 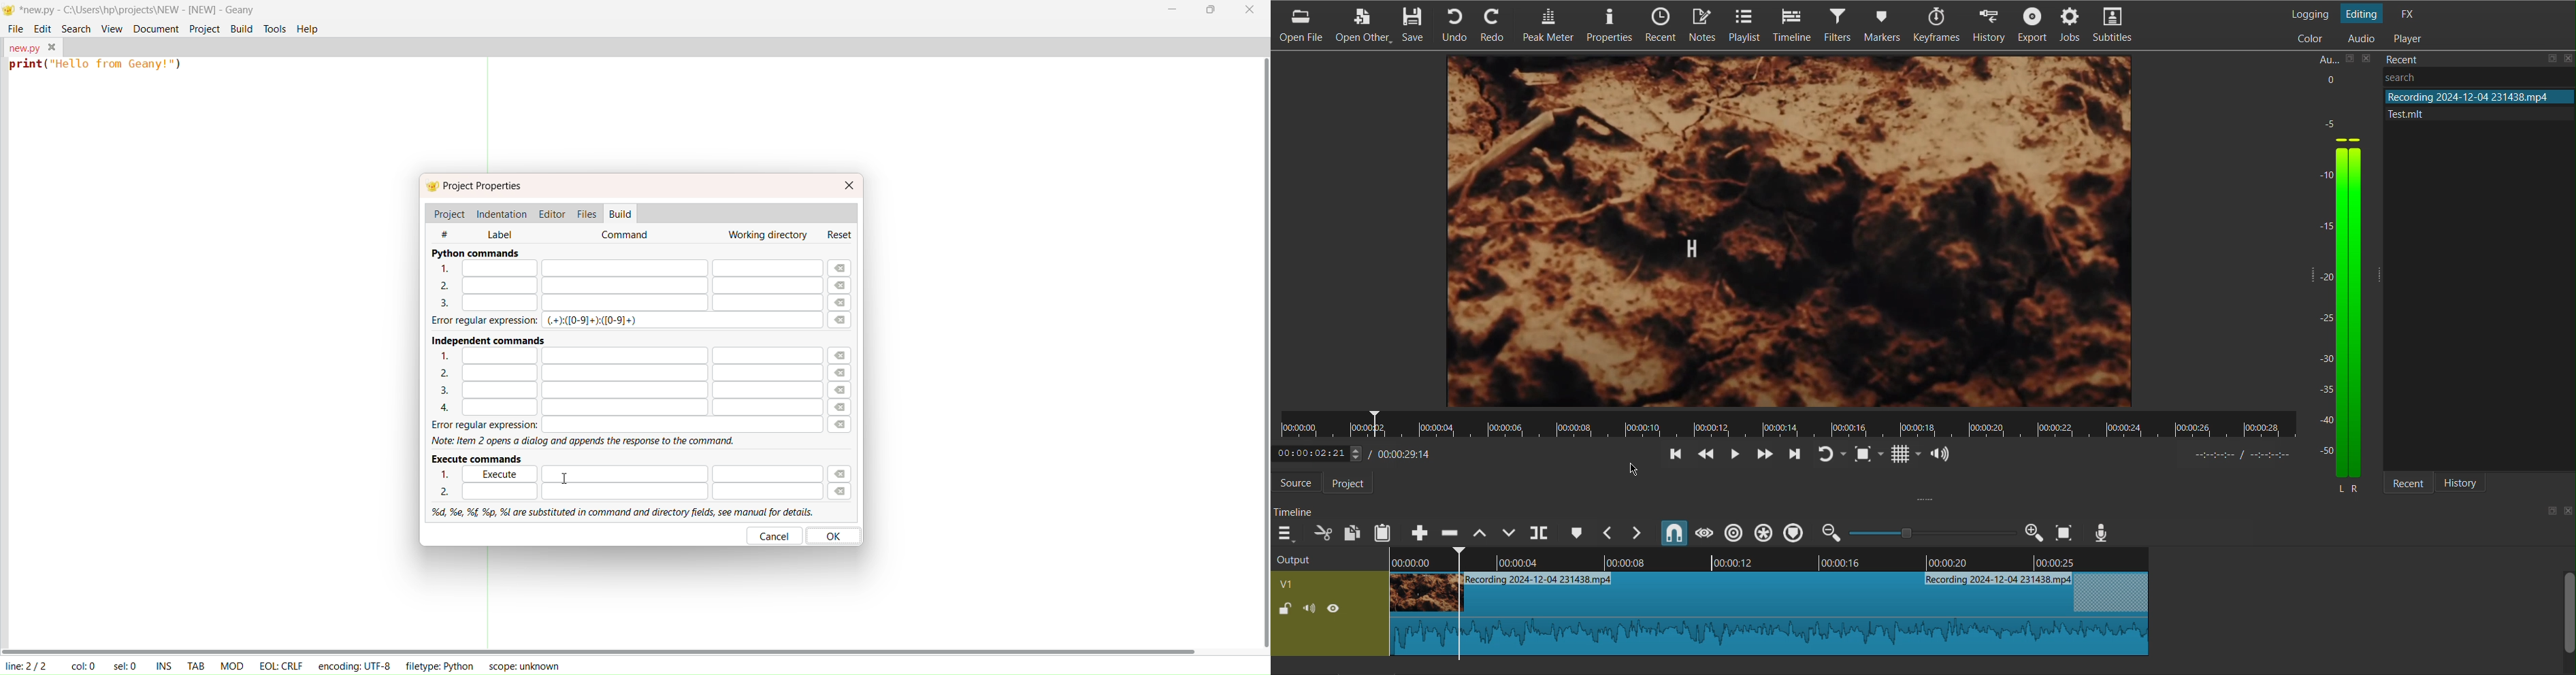 I want to click on Project, so click(x=1354, y=484).